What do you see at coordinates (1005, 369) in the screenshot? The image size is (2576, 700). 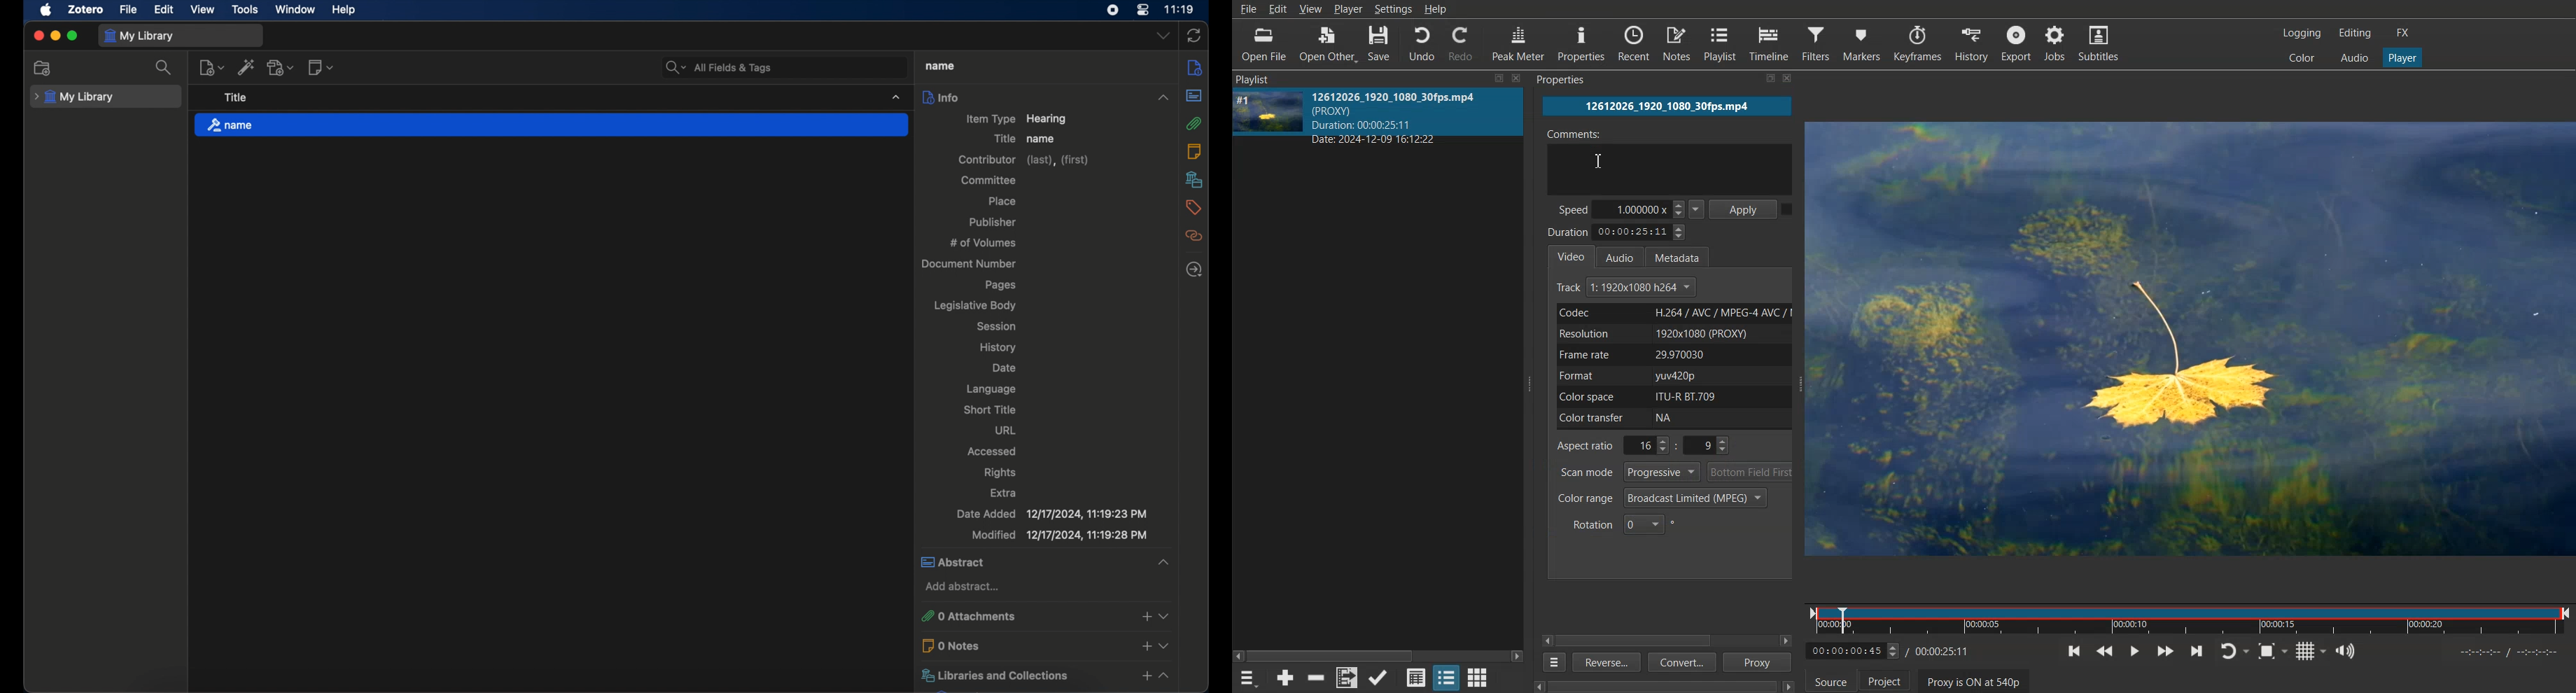 I see `date` at bounding box center [1005, 369].